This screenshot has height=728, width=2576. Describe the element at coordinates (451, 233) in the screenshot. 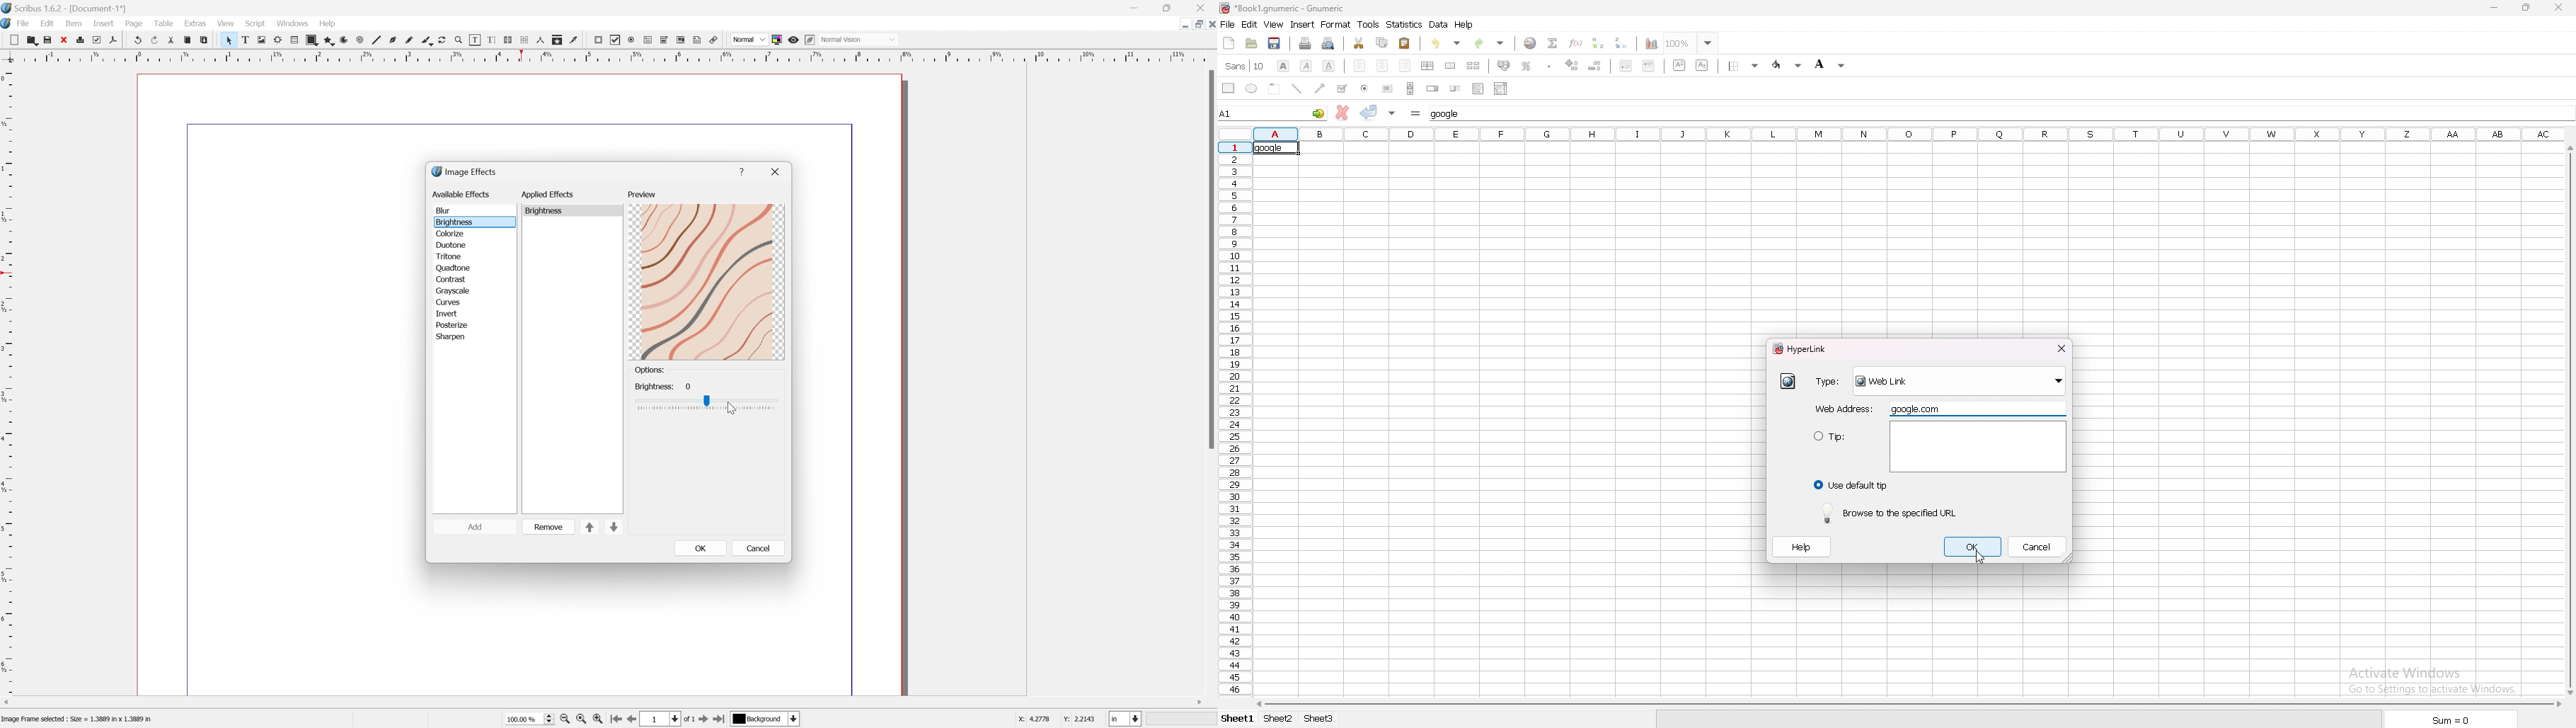

I see `colorize` at that location.